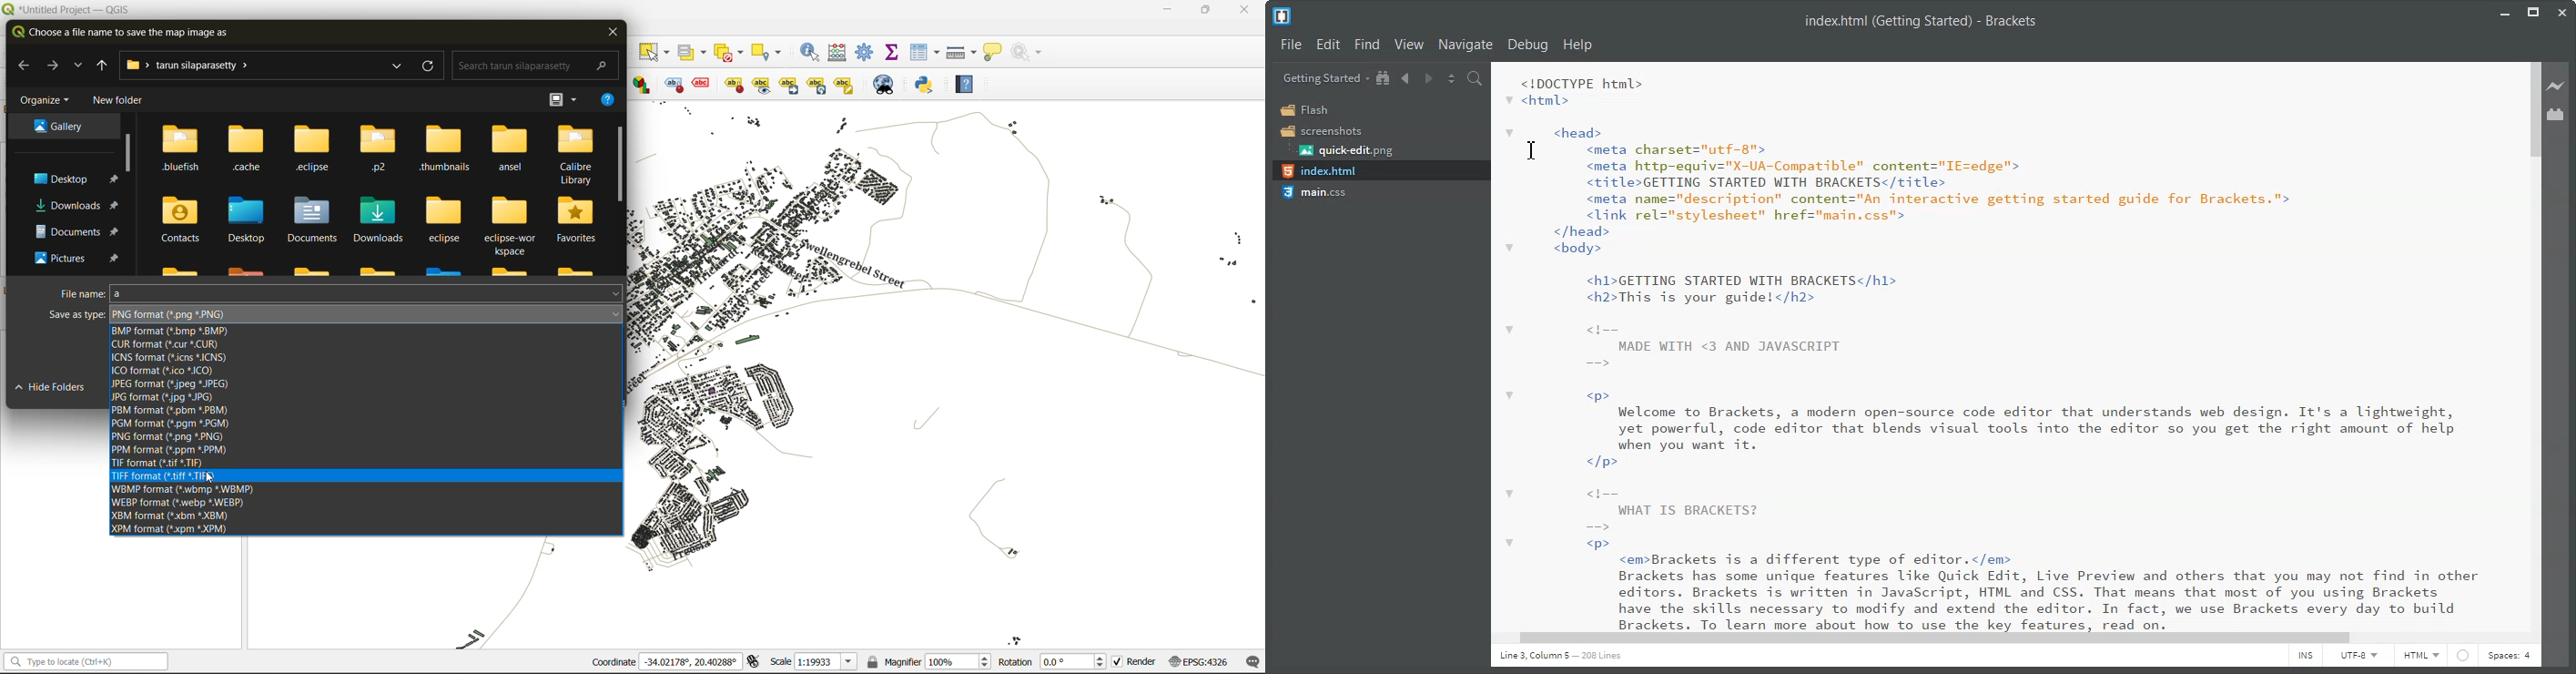 Image resolution: width=2576 pixels, height=700 pixels. What do you see at coordinates (2558, 86) in the screenshot?
I see `Live Preview` at bounding box center [2558, 86].